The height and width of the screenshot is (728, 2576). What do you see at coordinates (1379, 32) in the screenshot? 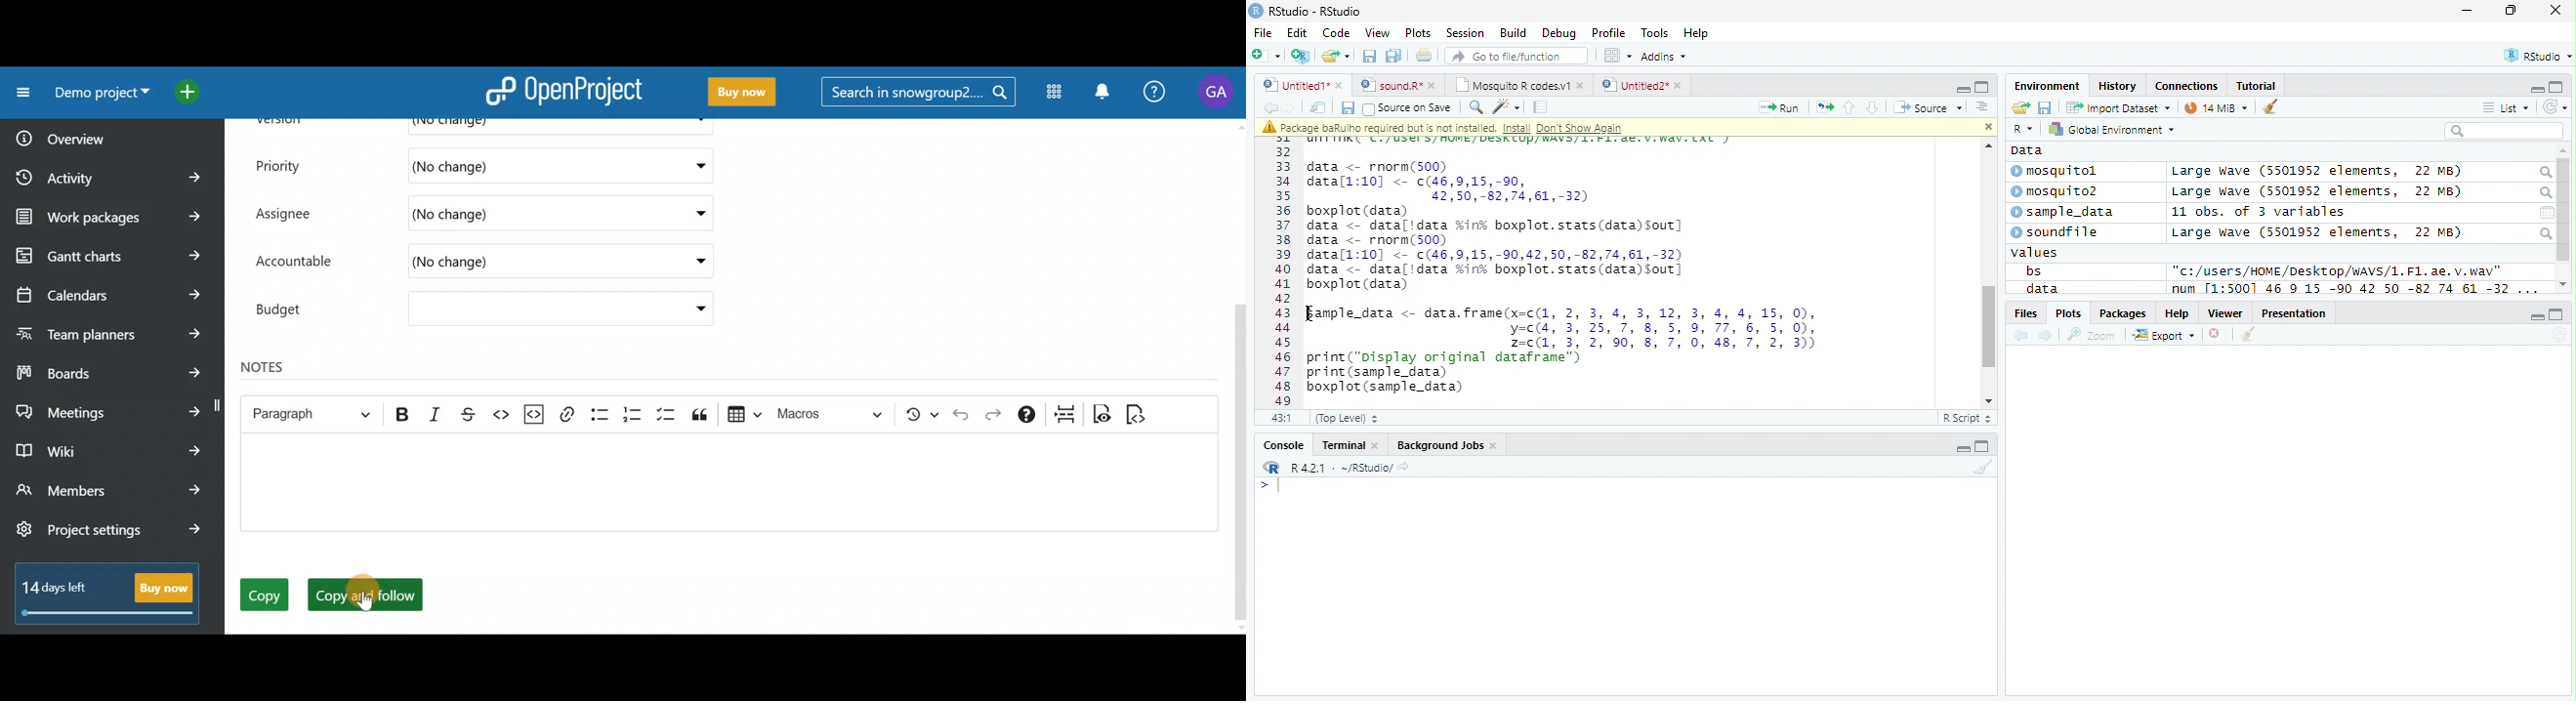
I see `View` at bounding box center [1379, 32].